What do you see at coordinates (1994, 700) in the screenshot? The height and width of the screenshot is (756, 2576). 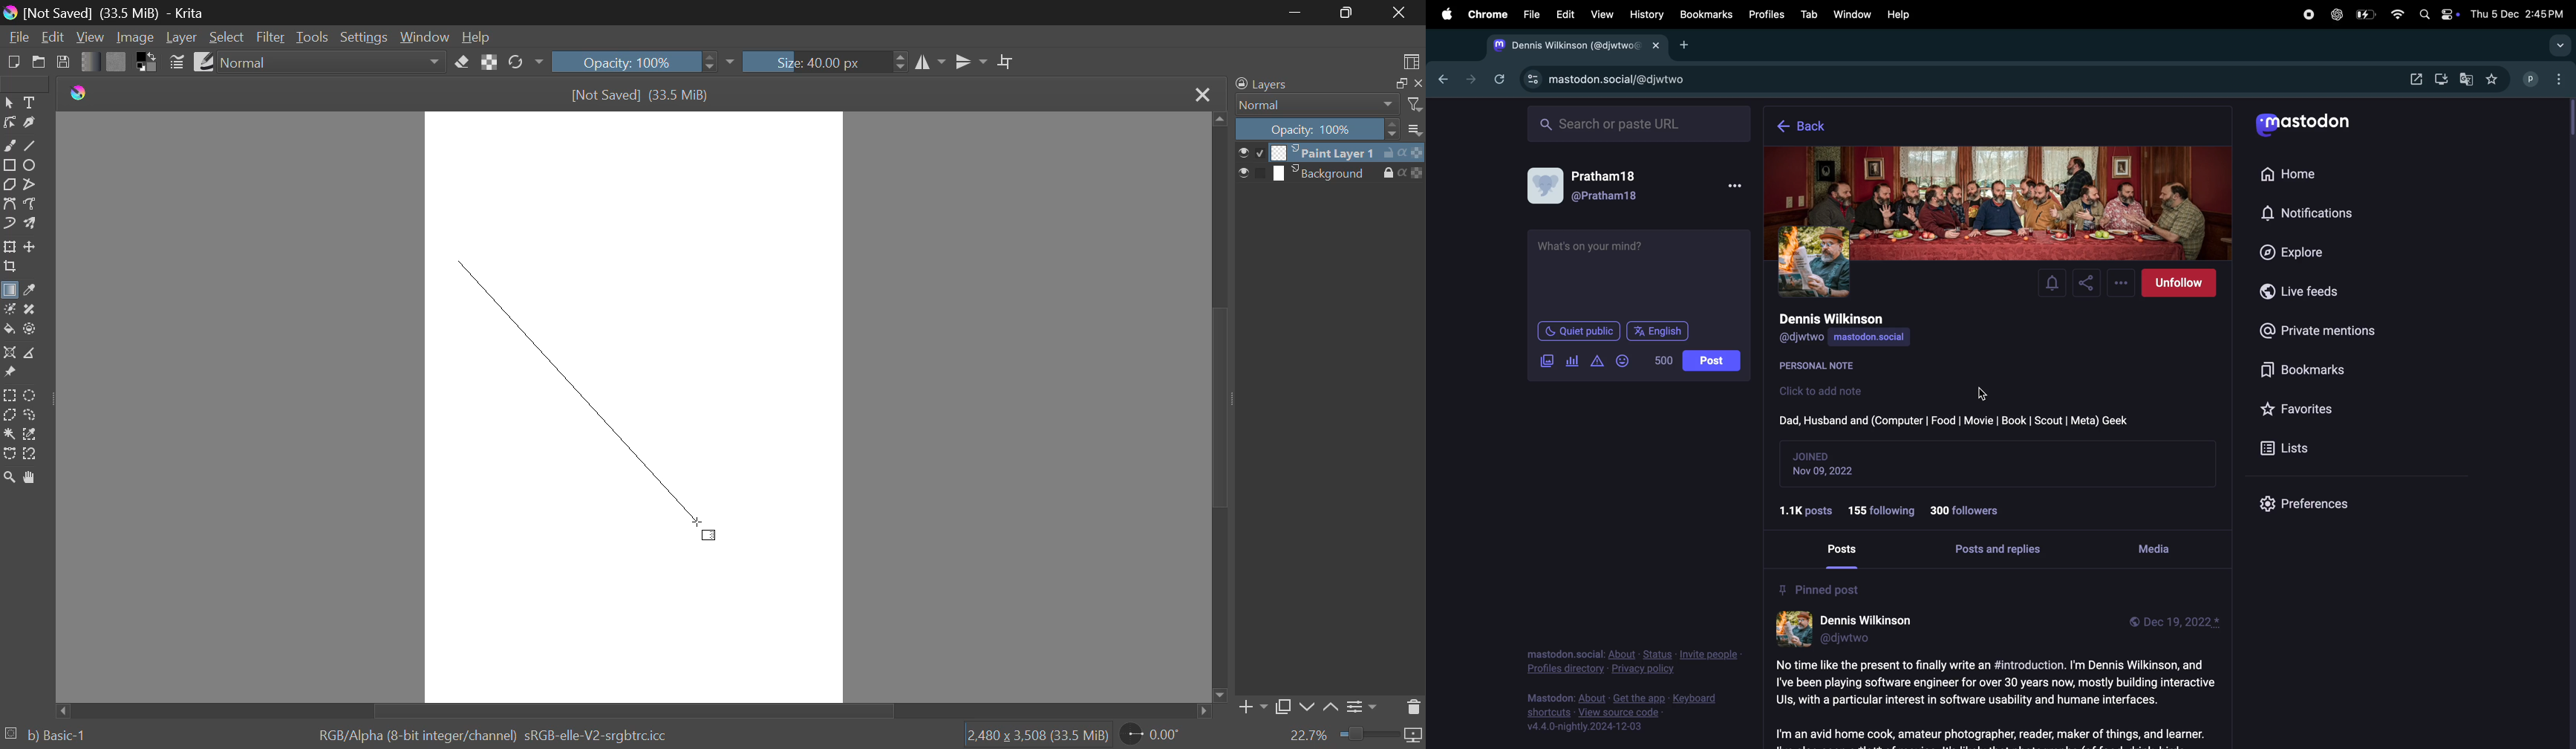 I see `post` at bounding box center [1994, 700].